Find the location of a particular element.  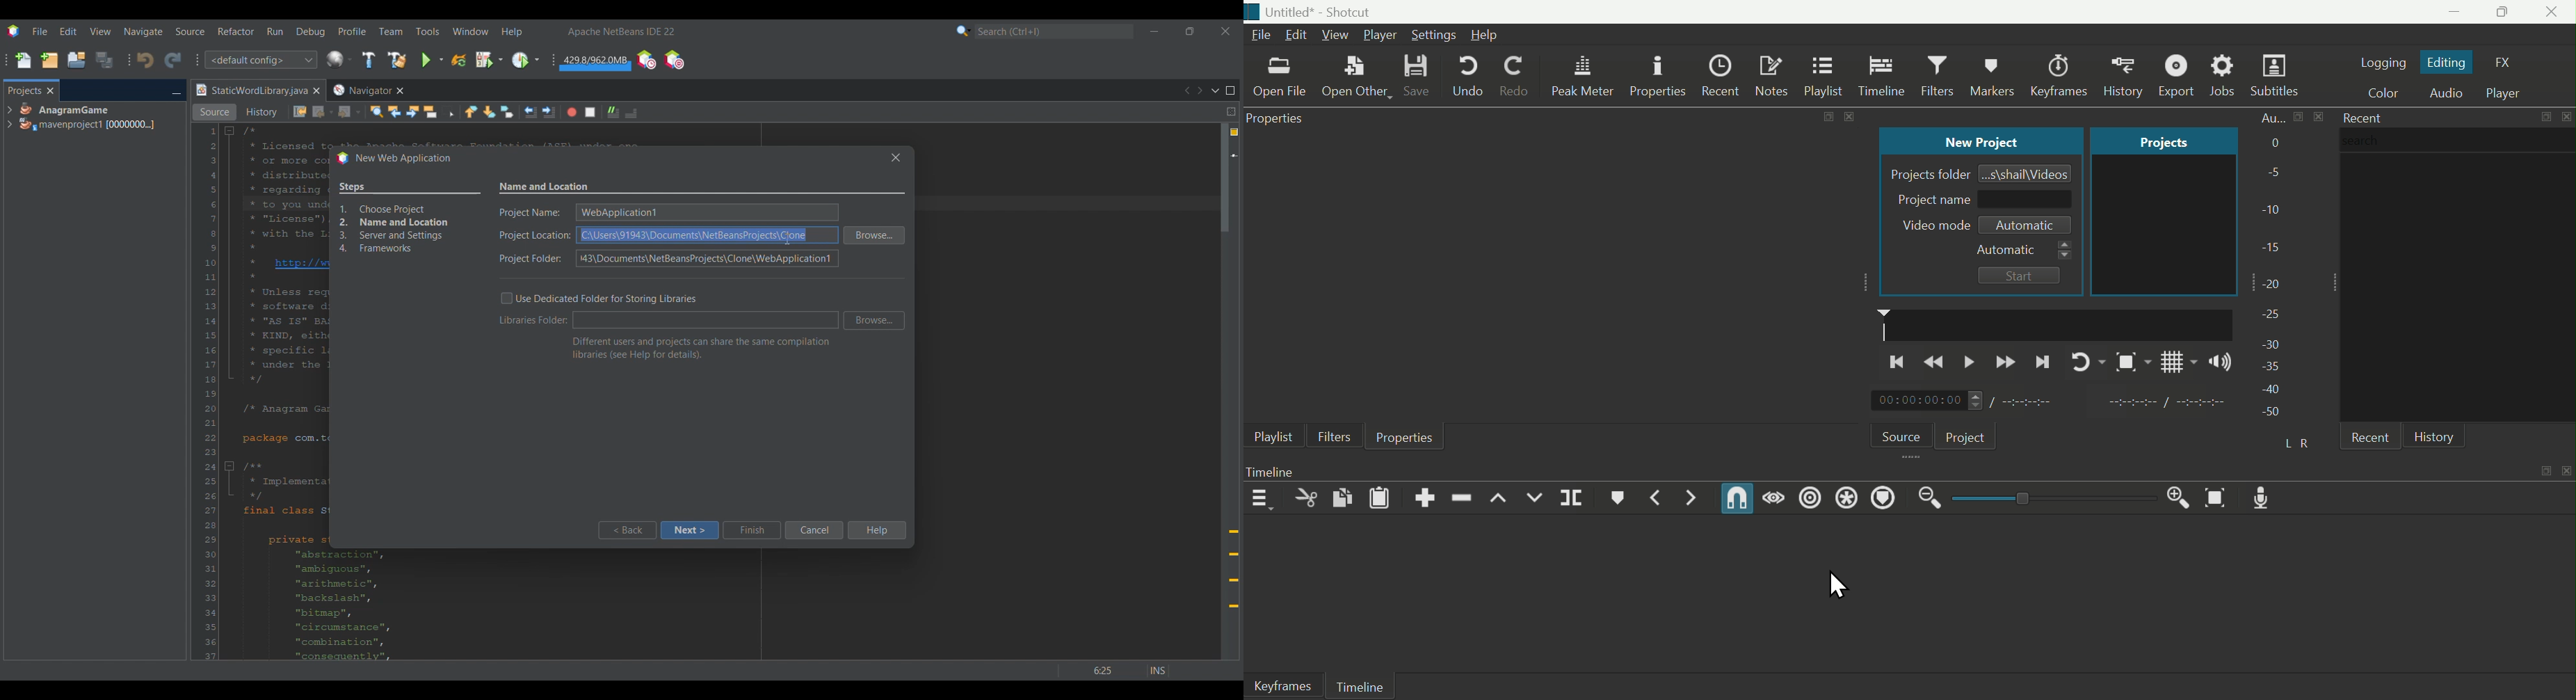

Markers is located at coordinates (2059, 70).